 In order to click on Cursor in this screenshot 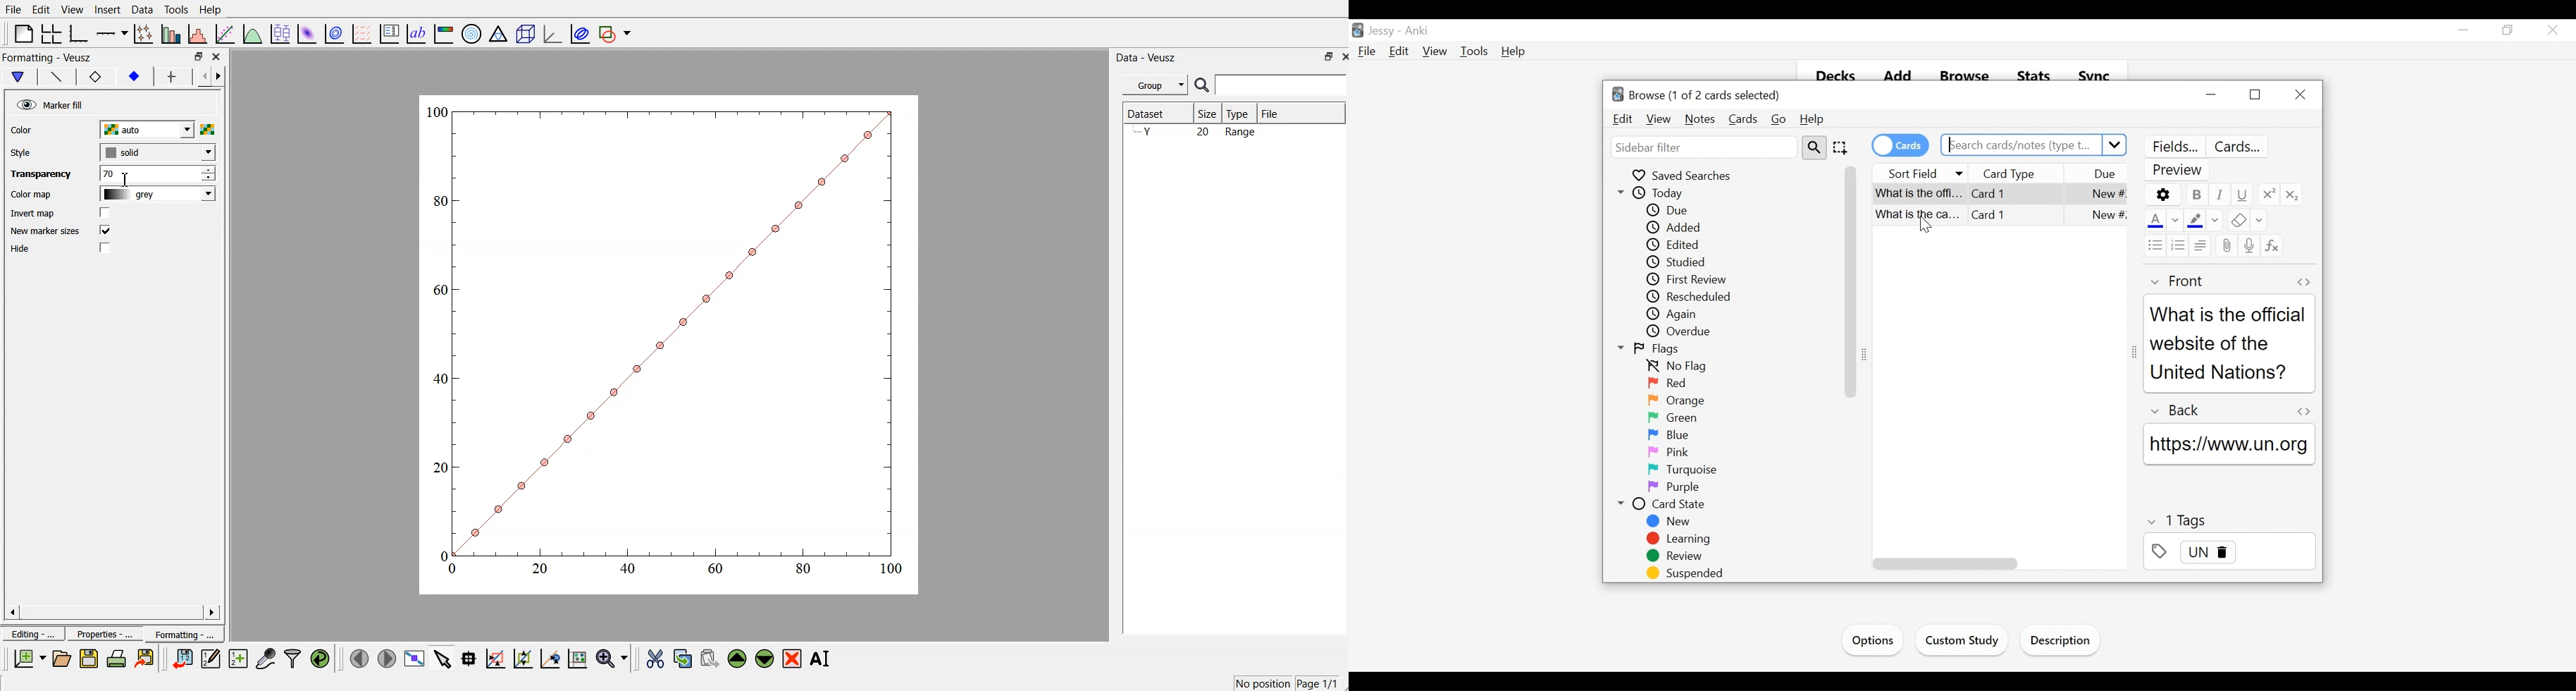, I will do `click(2552, 29)`.